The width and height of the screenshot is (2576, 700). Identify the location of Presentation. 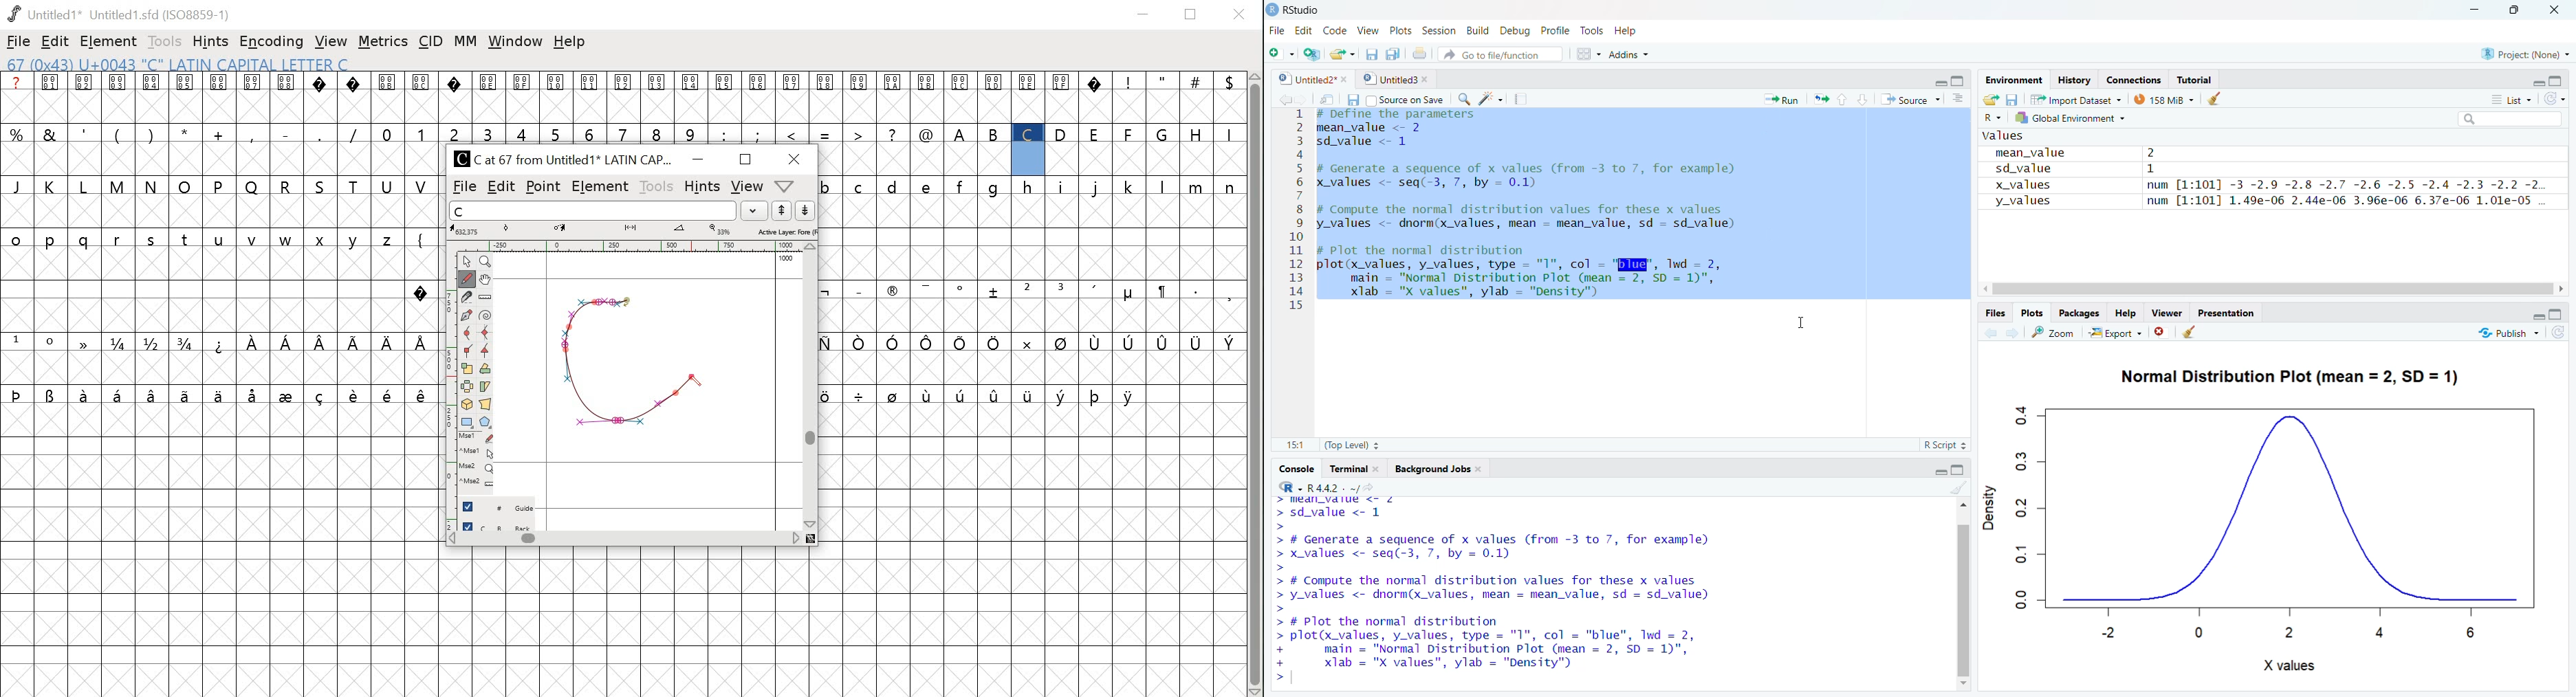
(2233, 312).